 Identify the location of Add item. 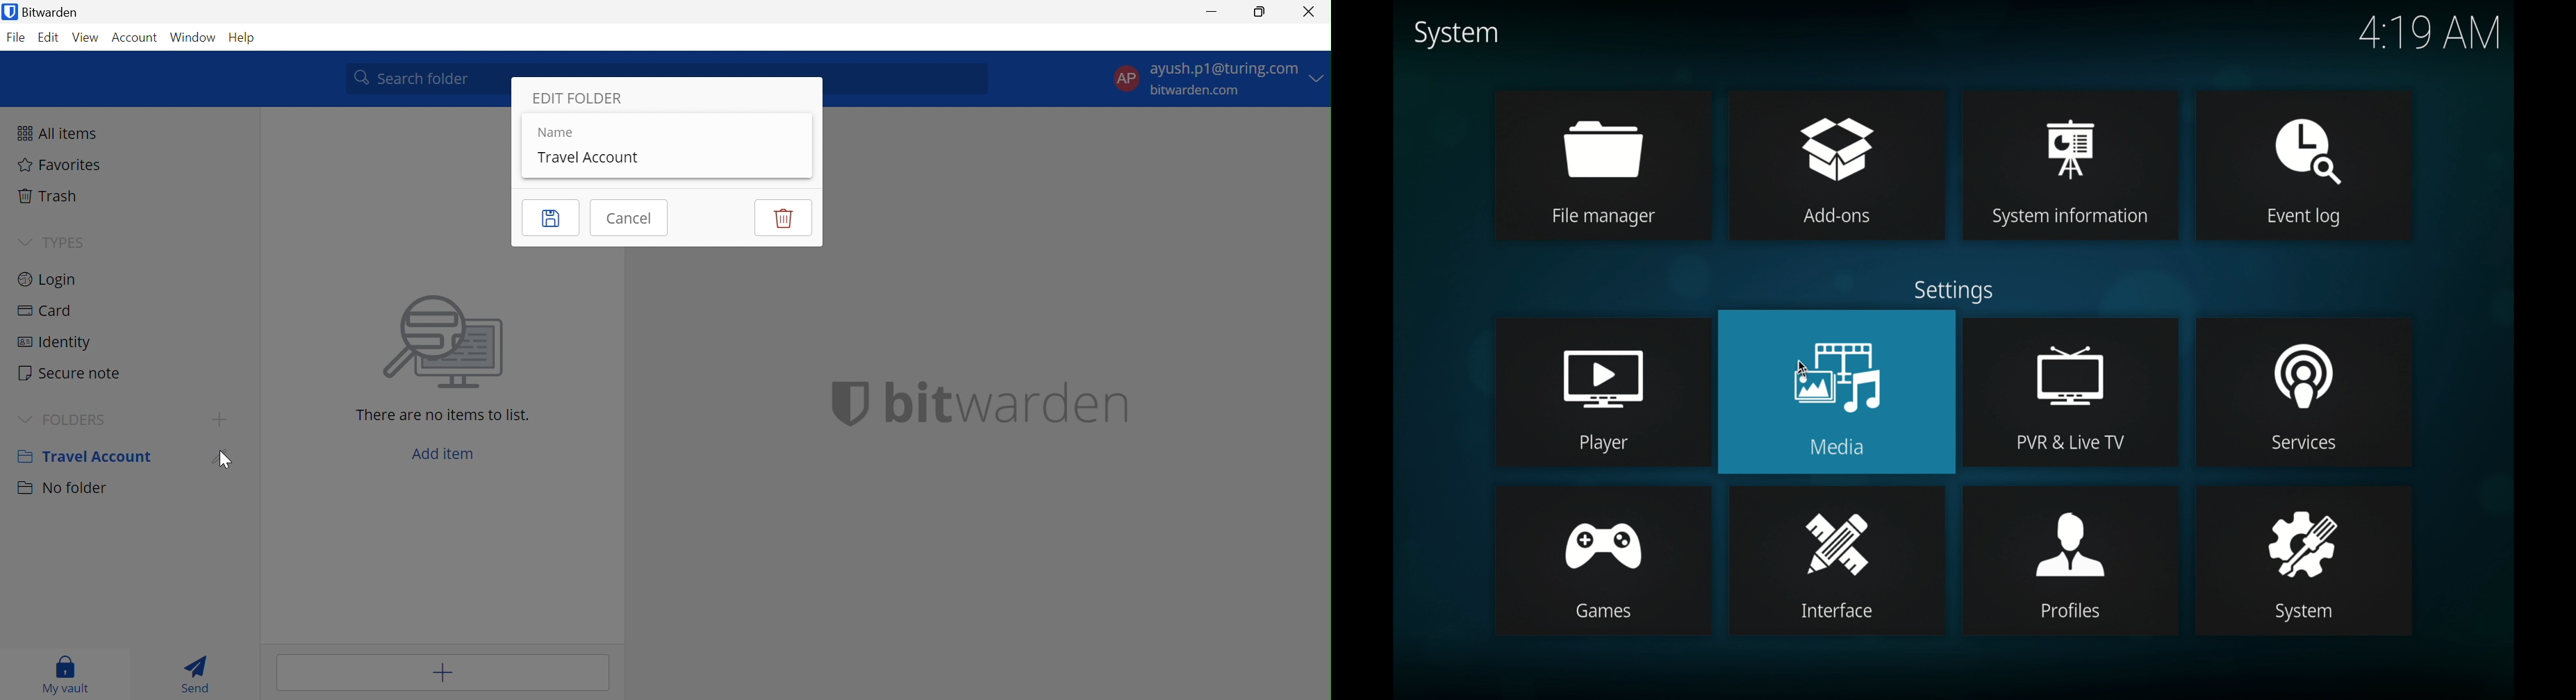
(441, 672).